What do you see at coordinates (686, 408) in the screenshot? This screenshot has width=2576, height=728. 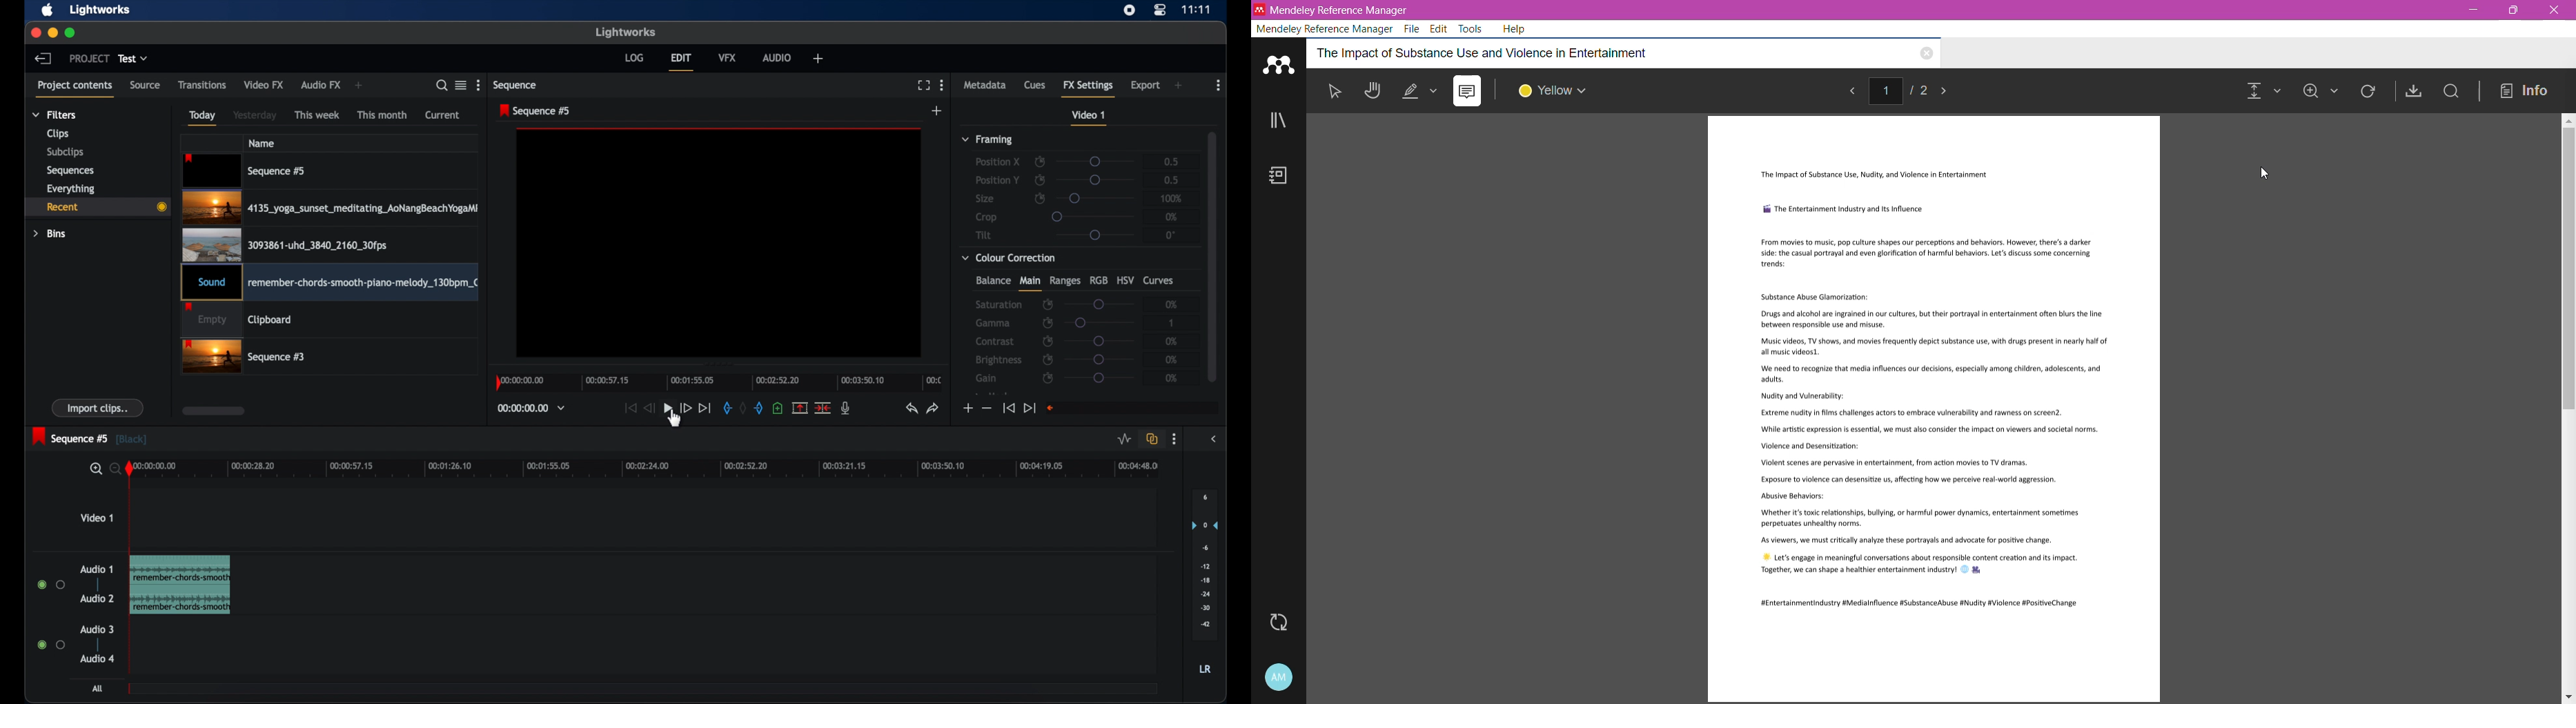 I see `fast forward` at bounding box center [686, 408].